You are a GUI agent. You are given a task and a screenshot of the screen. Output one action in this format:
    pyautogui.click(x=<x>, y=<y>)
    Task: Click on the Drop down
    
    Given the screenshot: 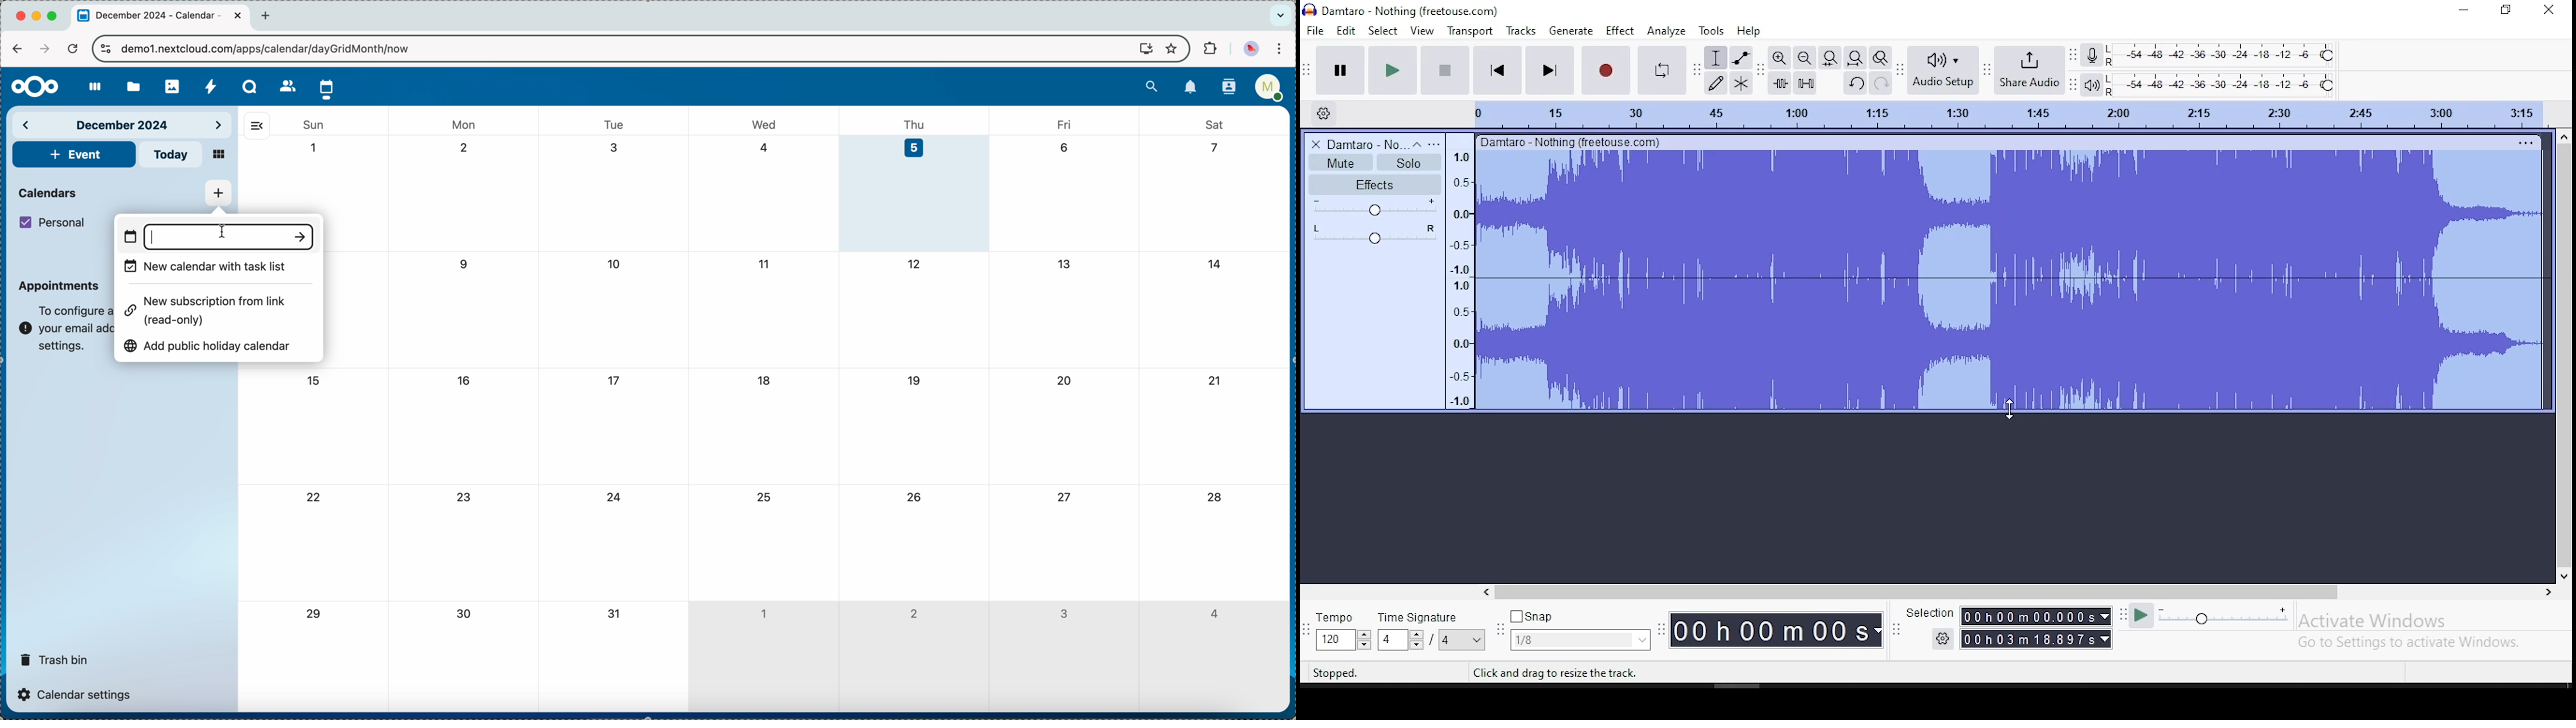 What is the action you would take?
    pyautogui.click(x=2103, y=615)
    